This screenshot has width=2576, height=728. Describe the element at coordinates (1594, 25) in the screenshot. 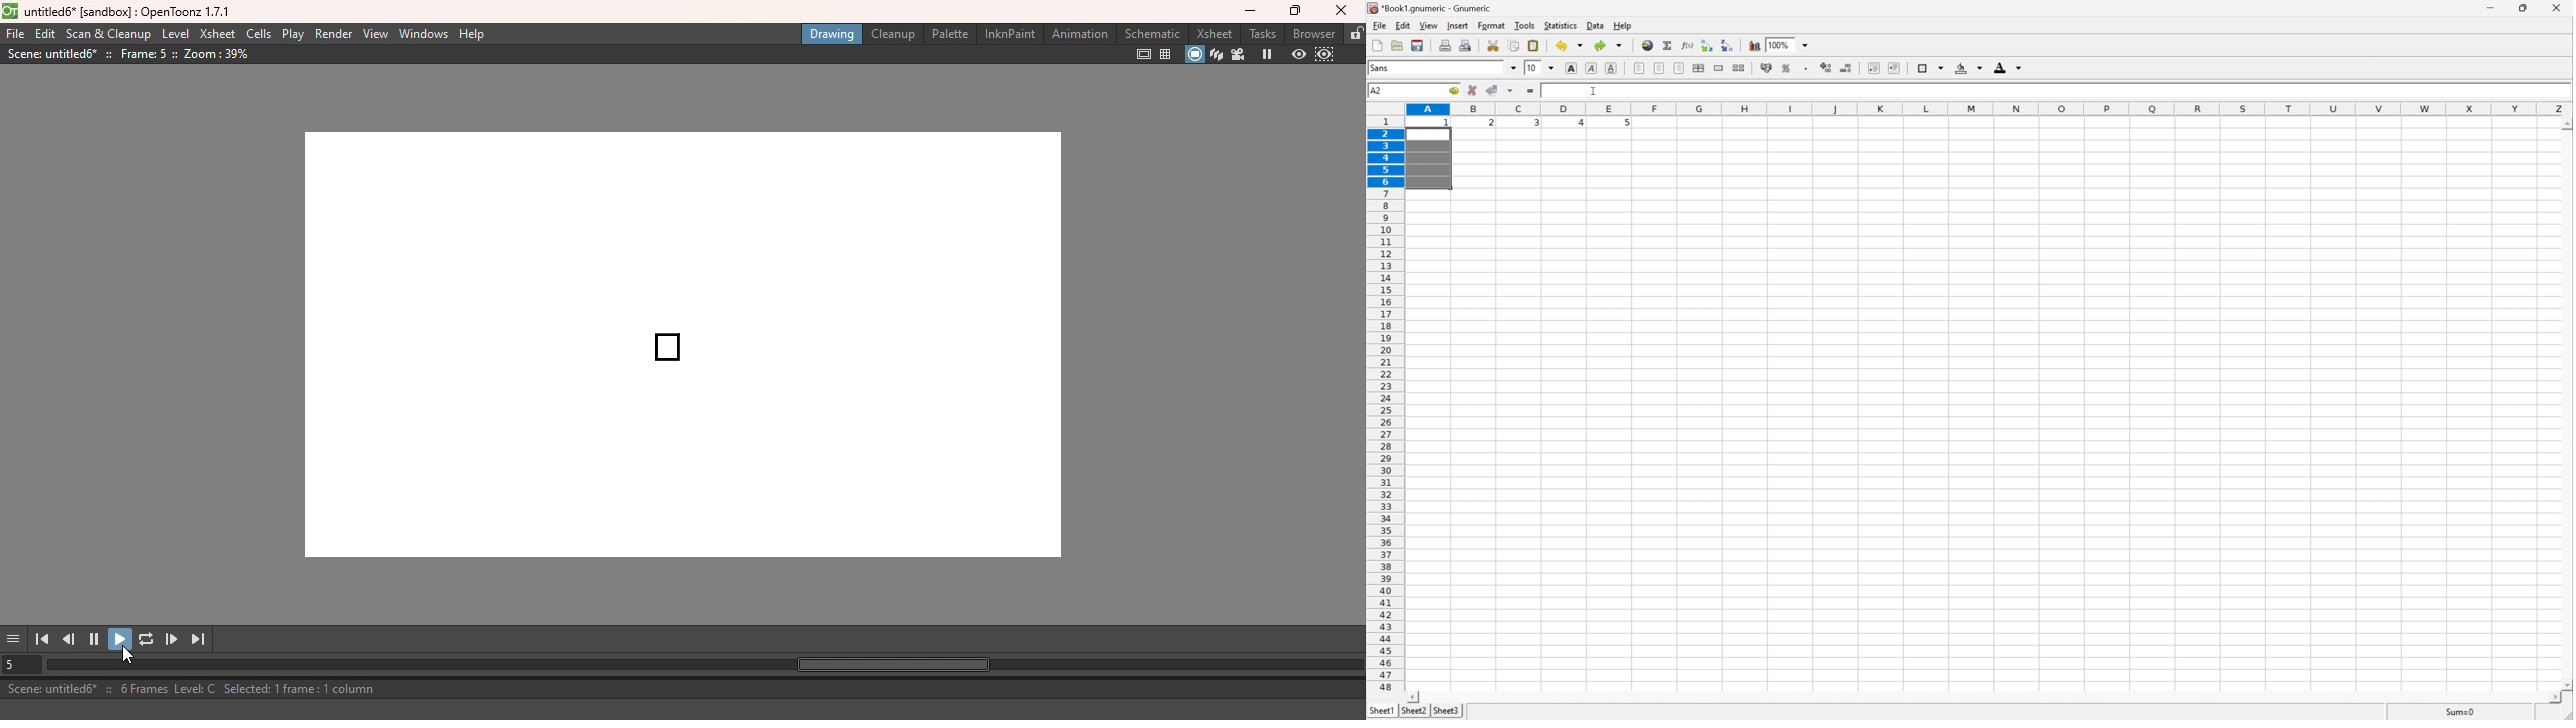

I see `data` at that location.